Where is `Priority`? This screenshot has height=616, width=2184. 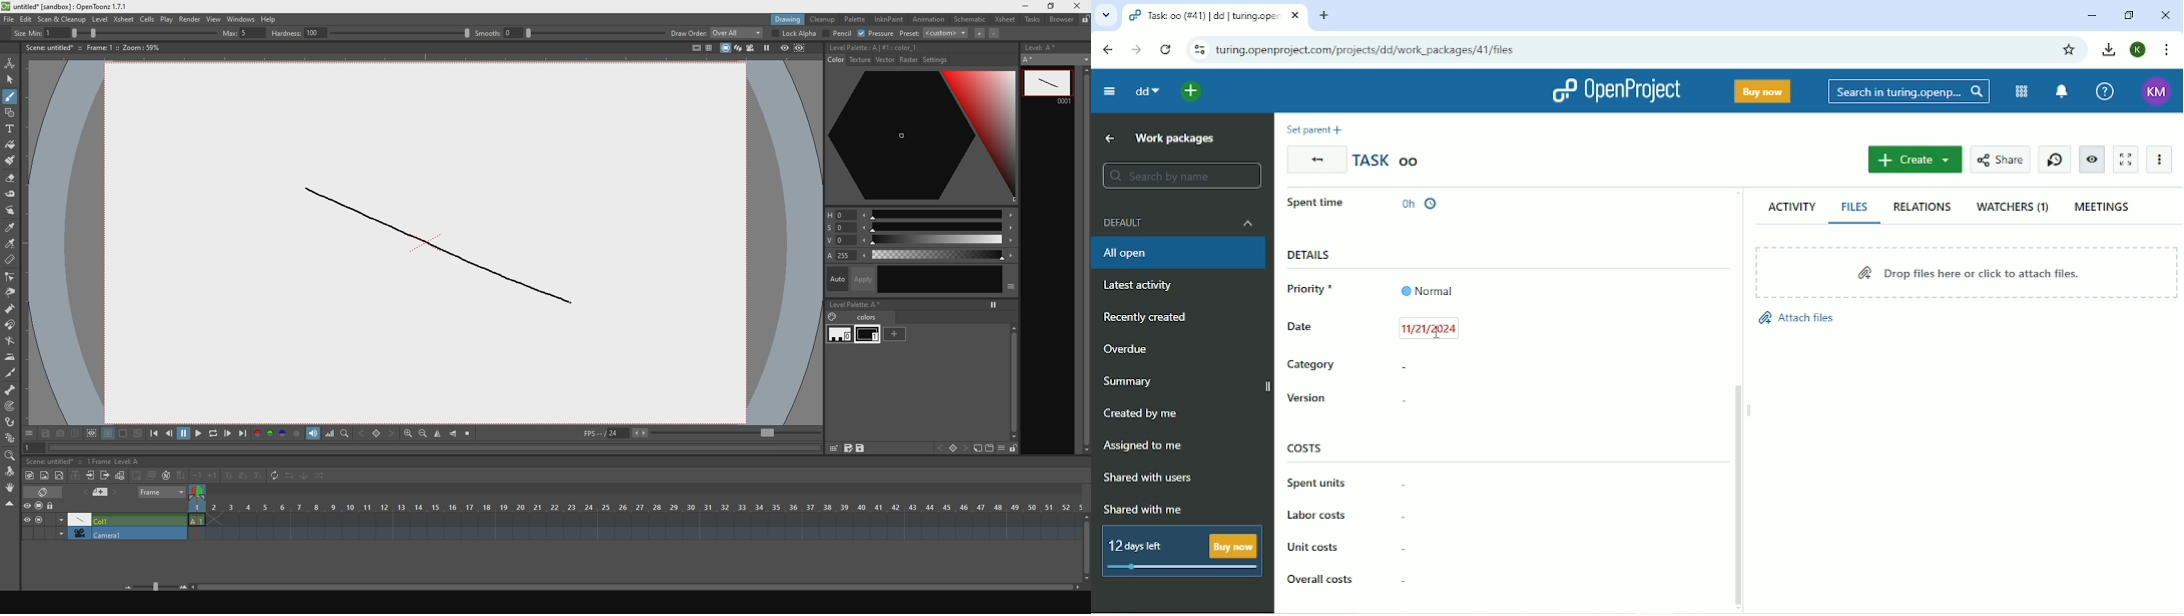 Priority is located at coordinates (1370, 289).